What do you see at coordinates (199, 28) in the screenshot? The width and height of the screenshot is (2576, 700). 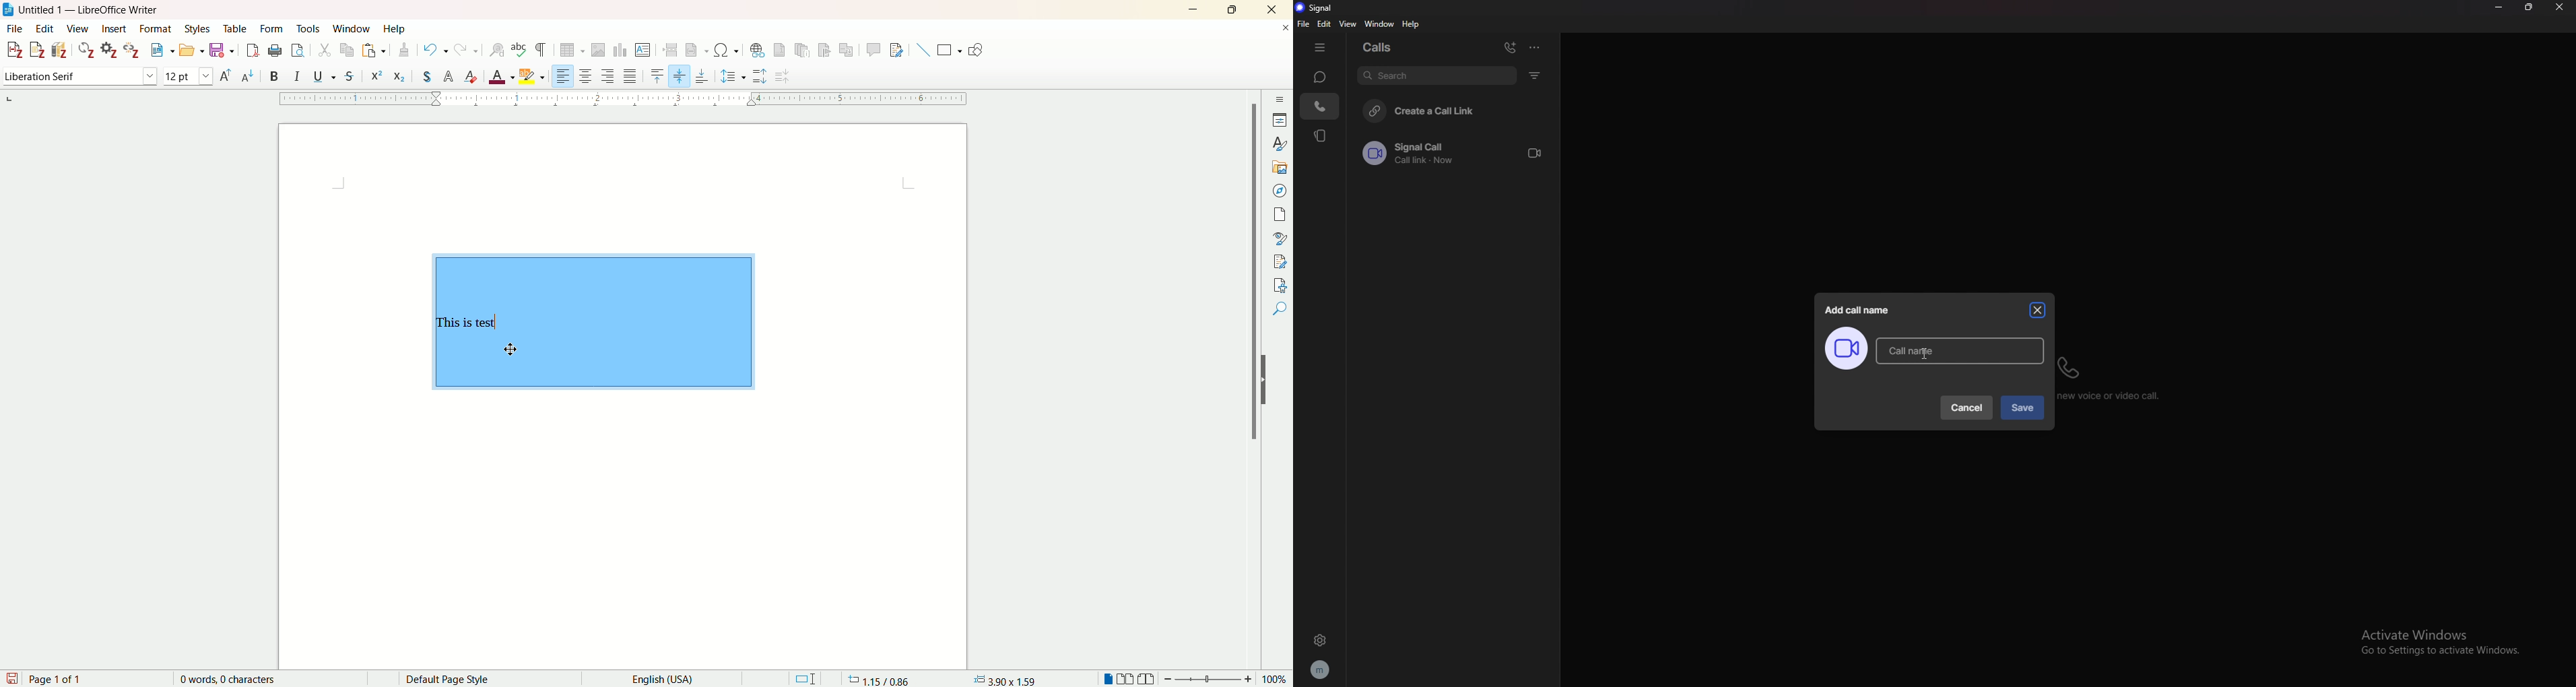 I see `styles` at bounding box center [199, 28].